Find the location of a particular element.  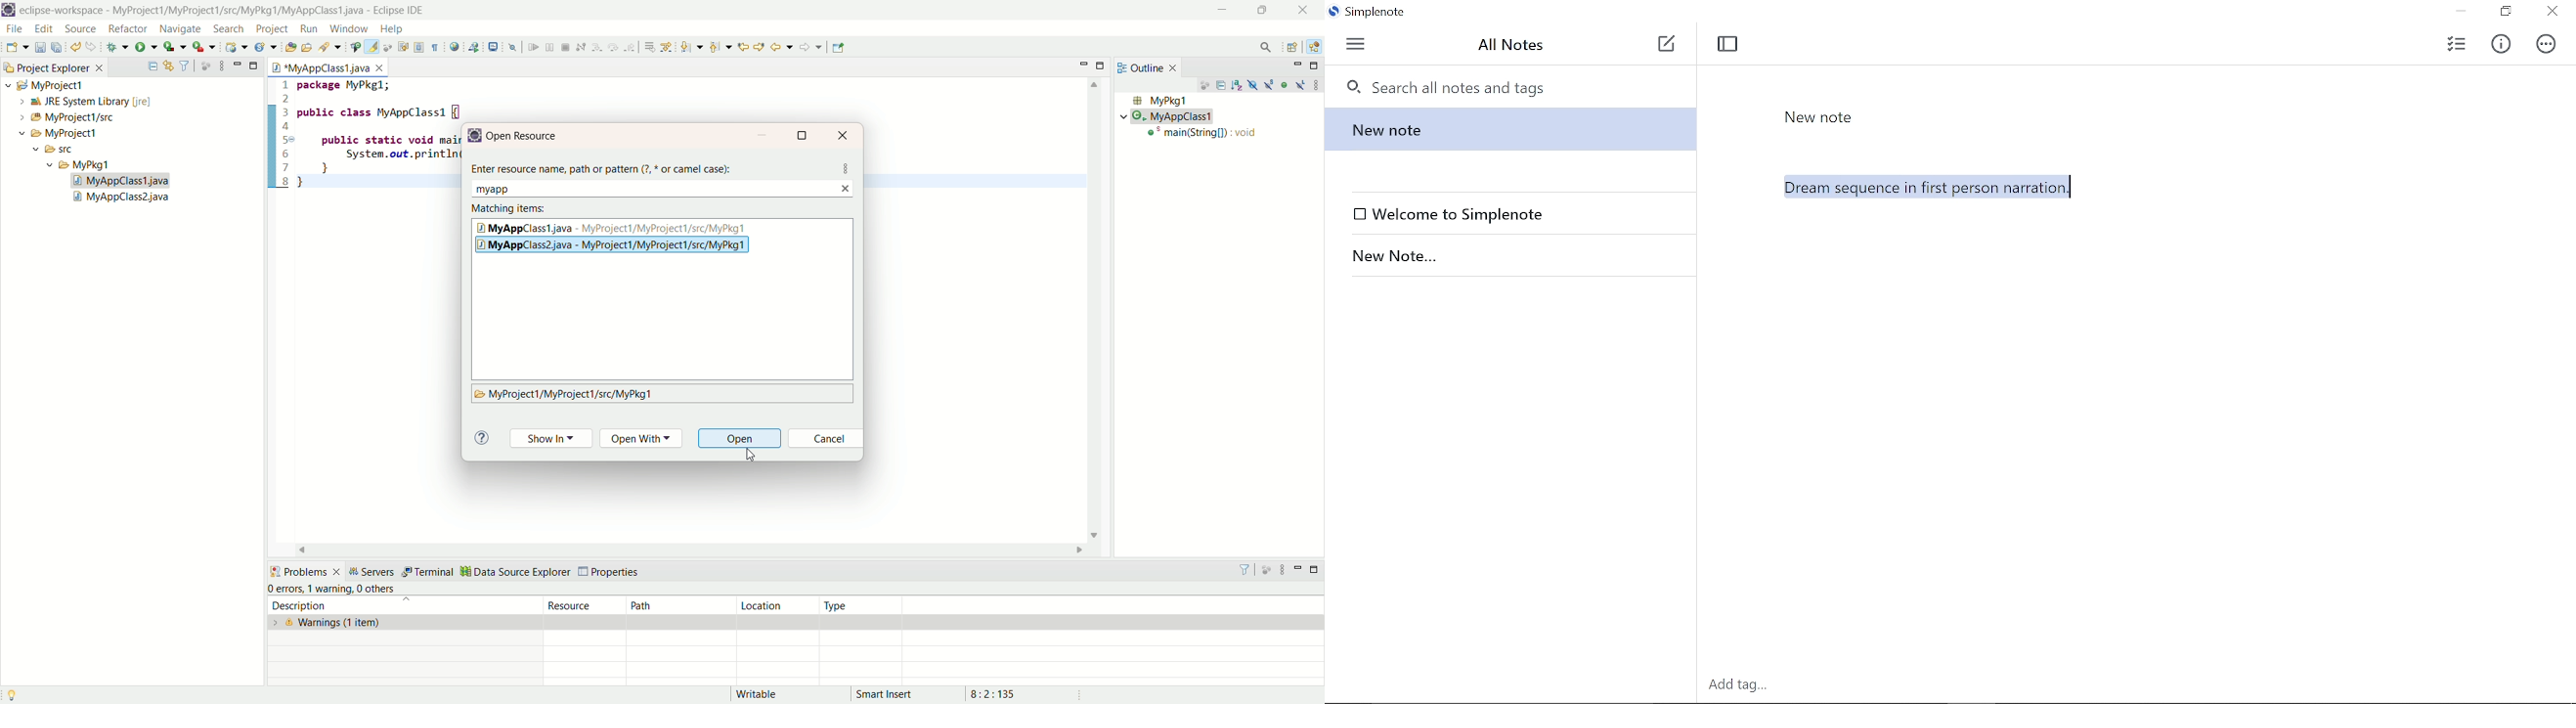

view menu is located at coordinates (221, 65).